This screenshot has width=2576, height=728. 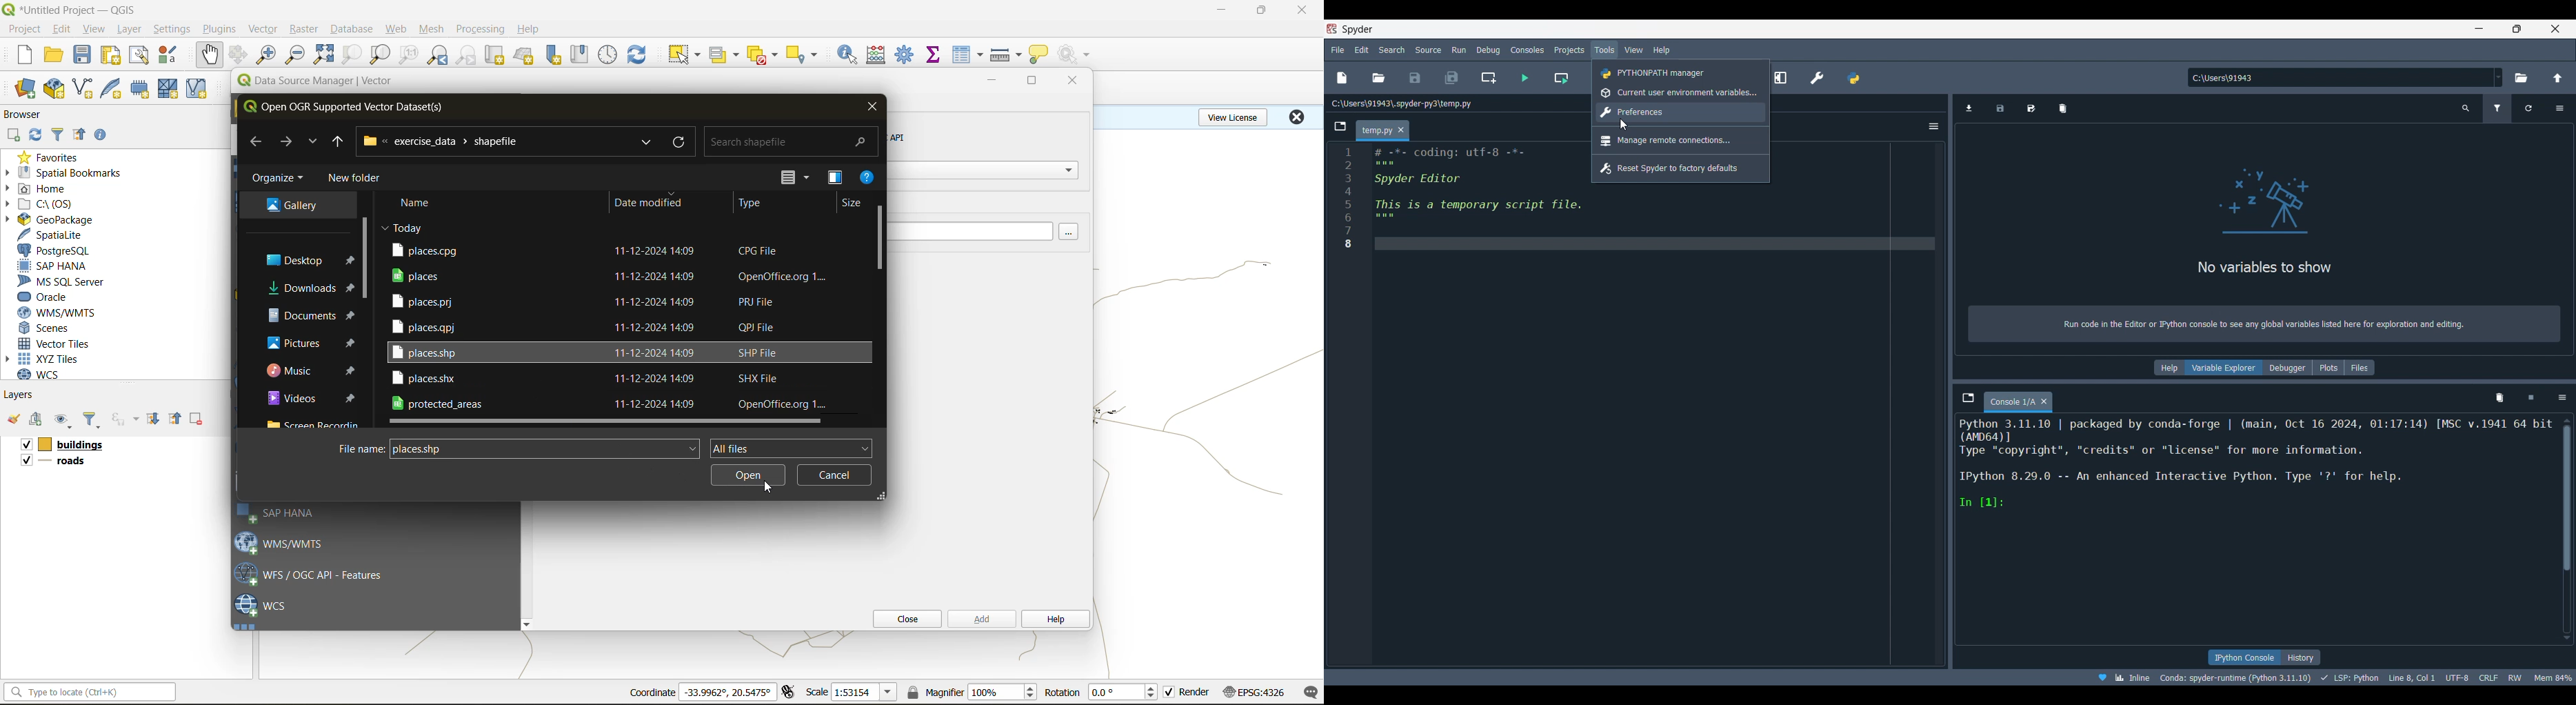 What do you see at coordinates (57, 342) in the screenshot?
I see `vector tiles` at bounding box center [57, 342].